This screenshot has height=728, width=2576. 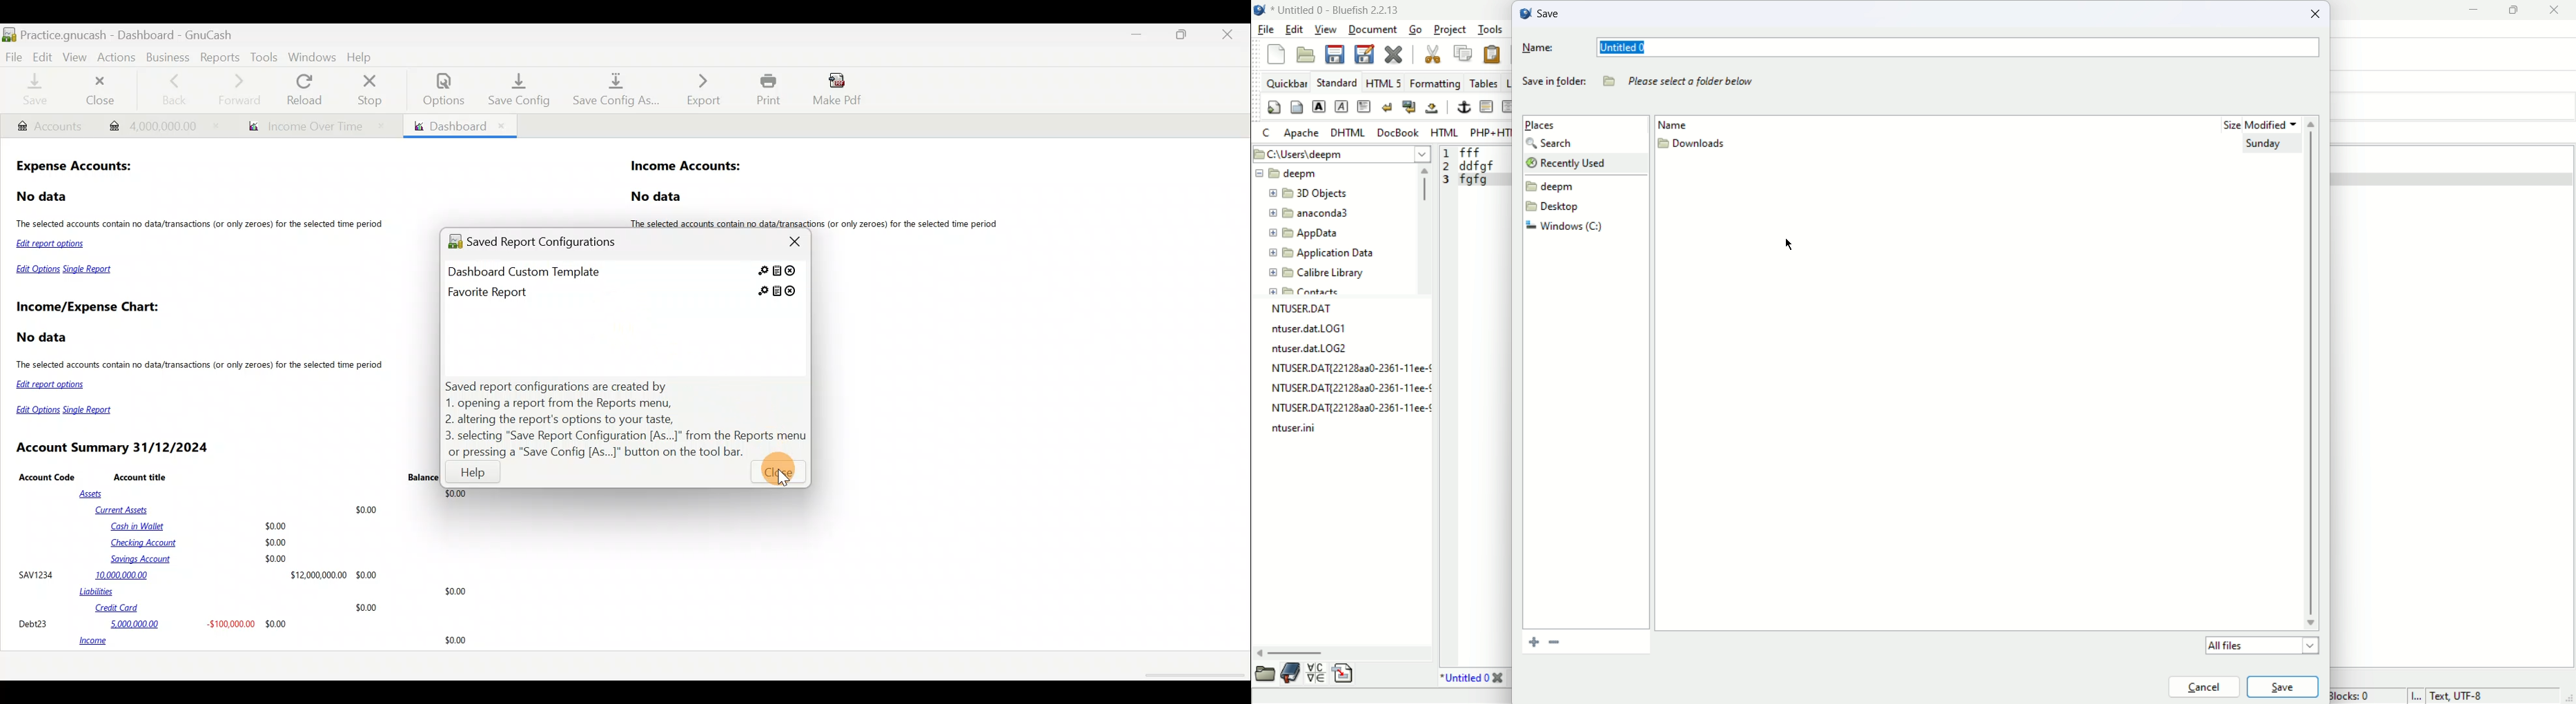 I want to click on horizontal scroll bar, so click(x=1337, y=652).